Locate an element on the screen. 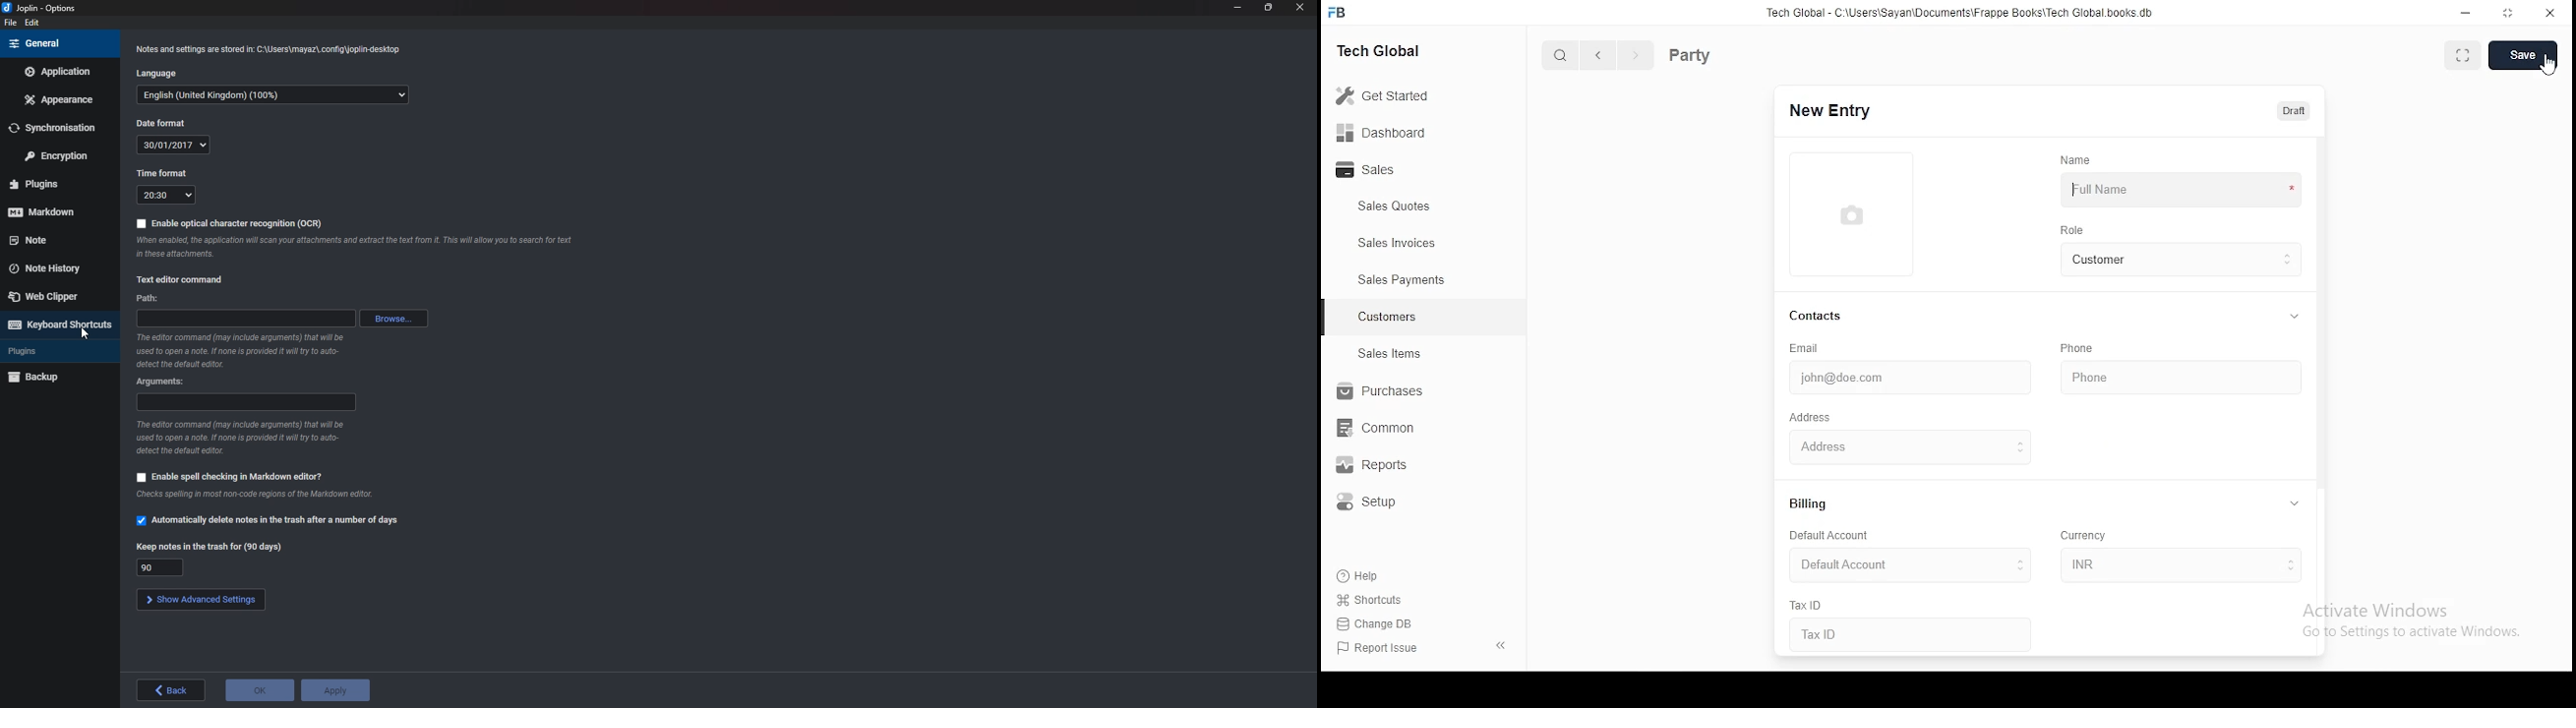 The image size is (2576, 728). mouse pointer is located at coordinates (2546, 67).